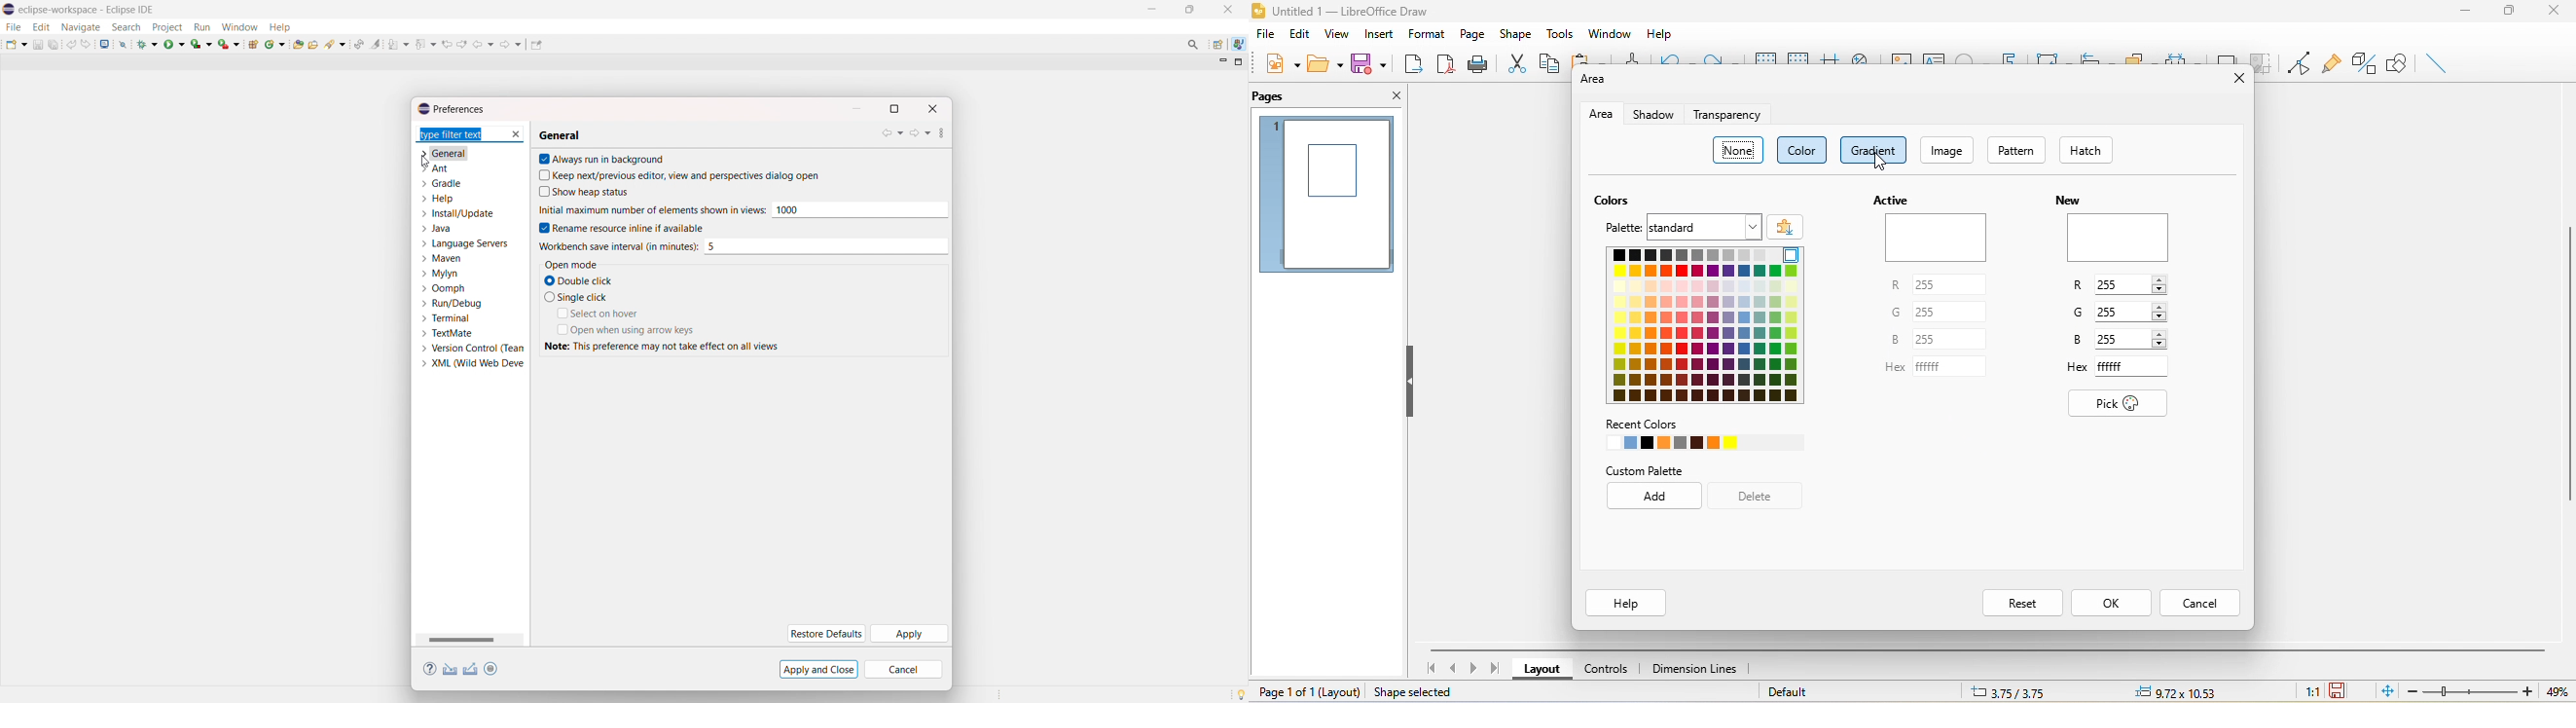 This screenshot has height=728, width=2576. Describe the element at coordinates (104, 44) in the screenshot. I see `open console` at that location.